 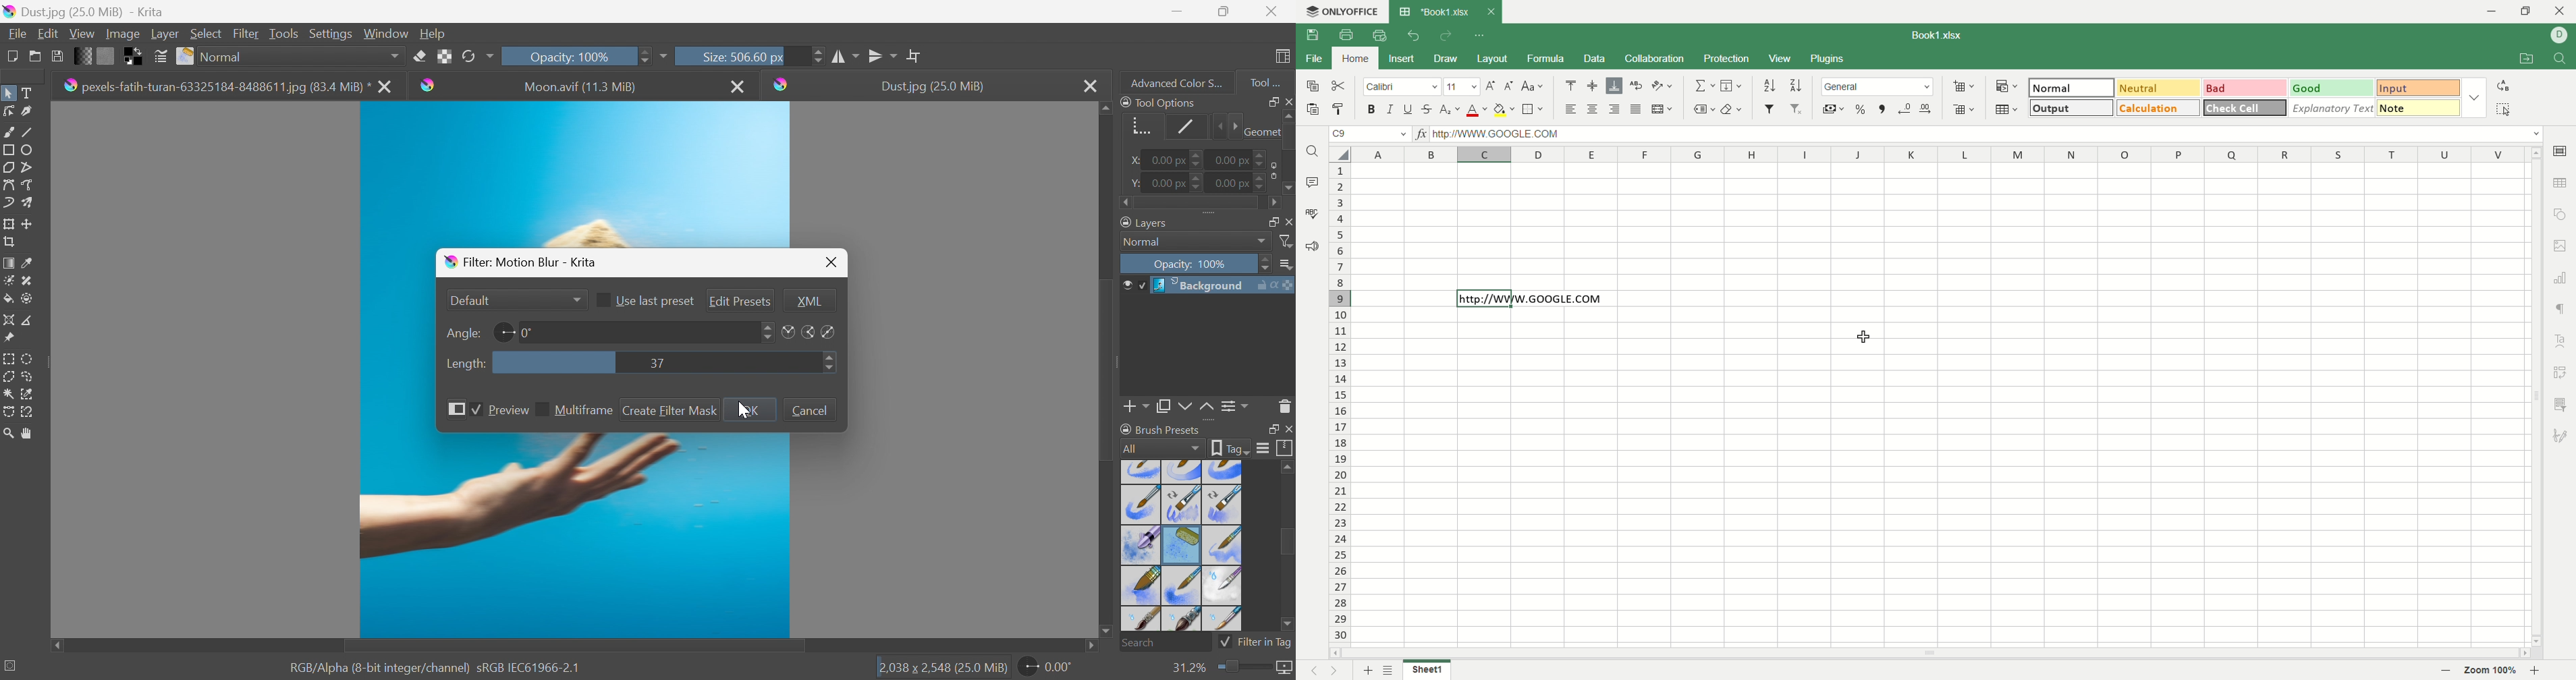 What do you see at coordinates (2563, 151) in the screenshot?
I see `cell option` at bounding box center [2563, 151].